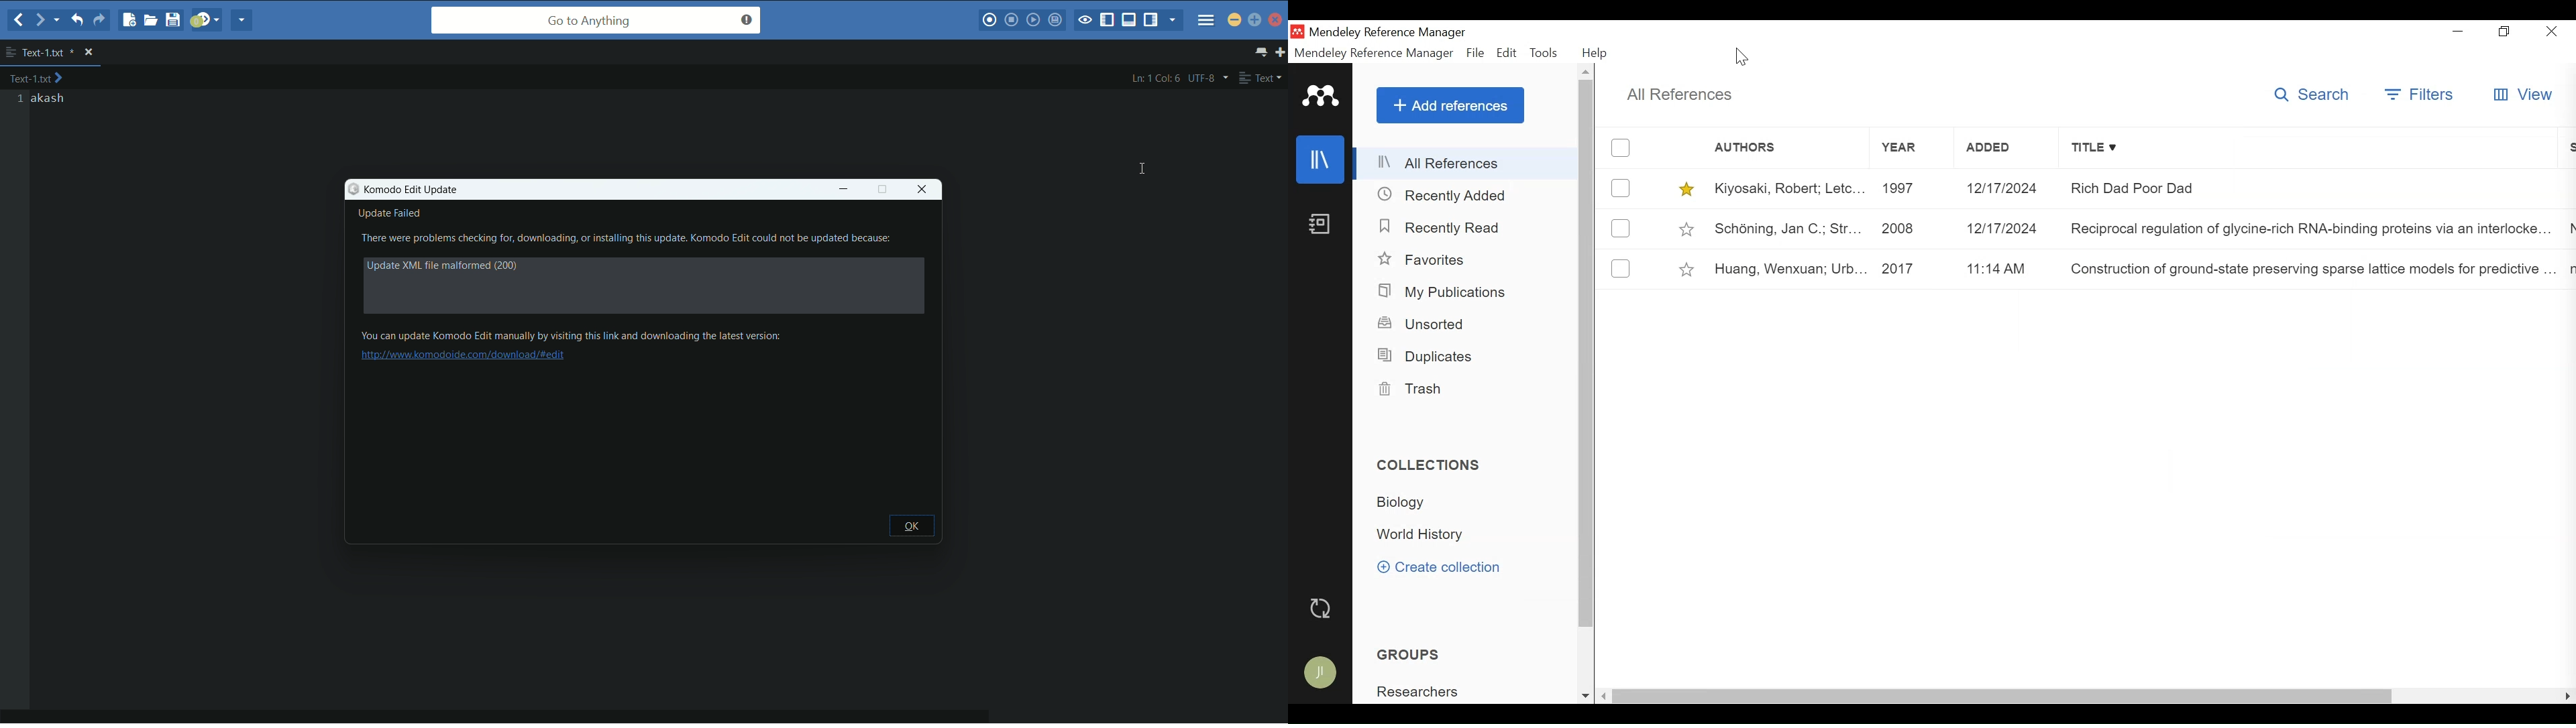 This screenshot has height=728, width=2576. Describe the element at coordinates (1448, 105) in the screenshot. I see `` at that location.